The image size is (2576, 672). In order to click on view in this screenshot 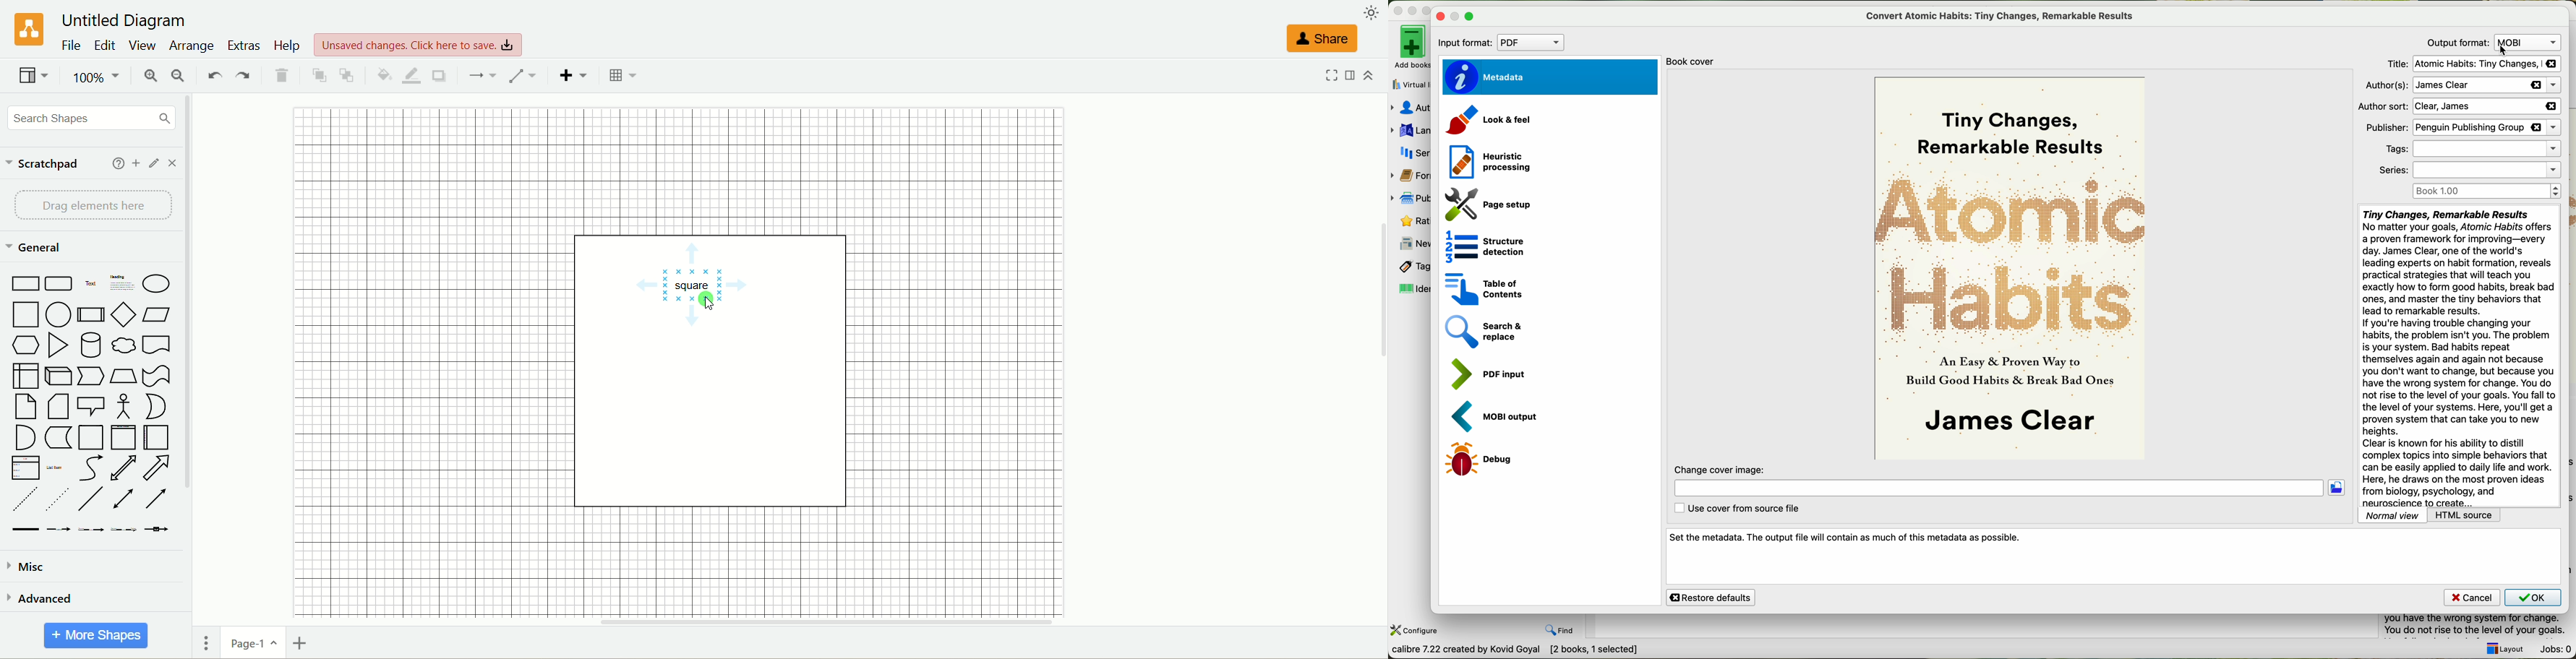, I will do `click(142, 46)`.